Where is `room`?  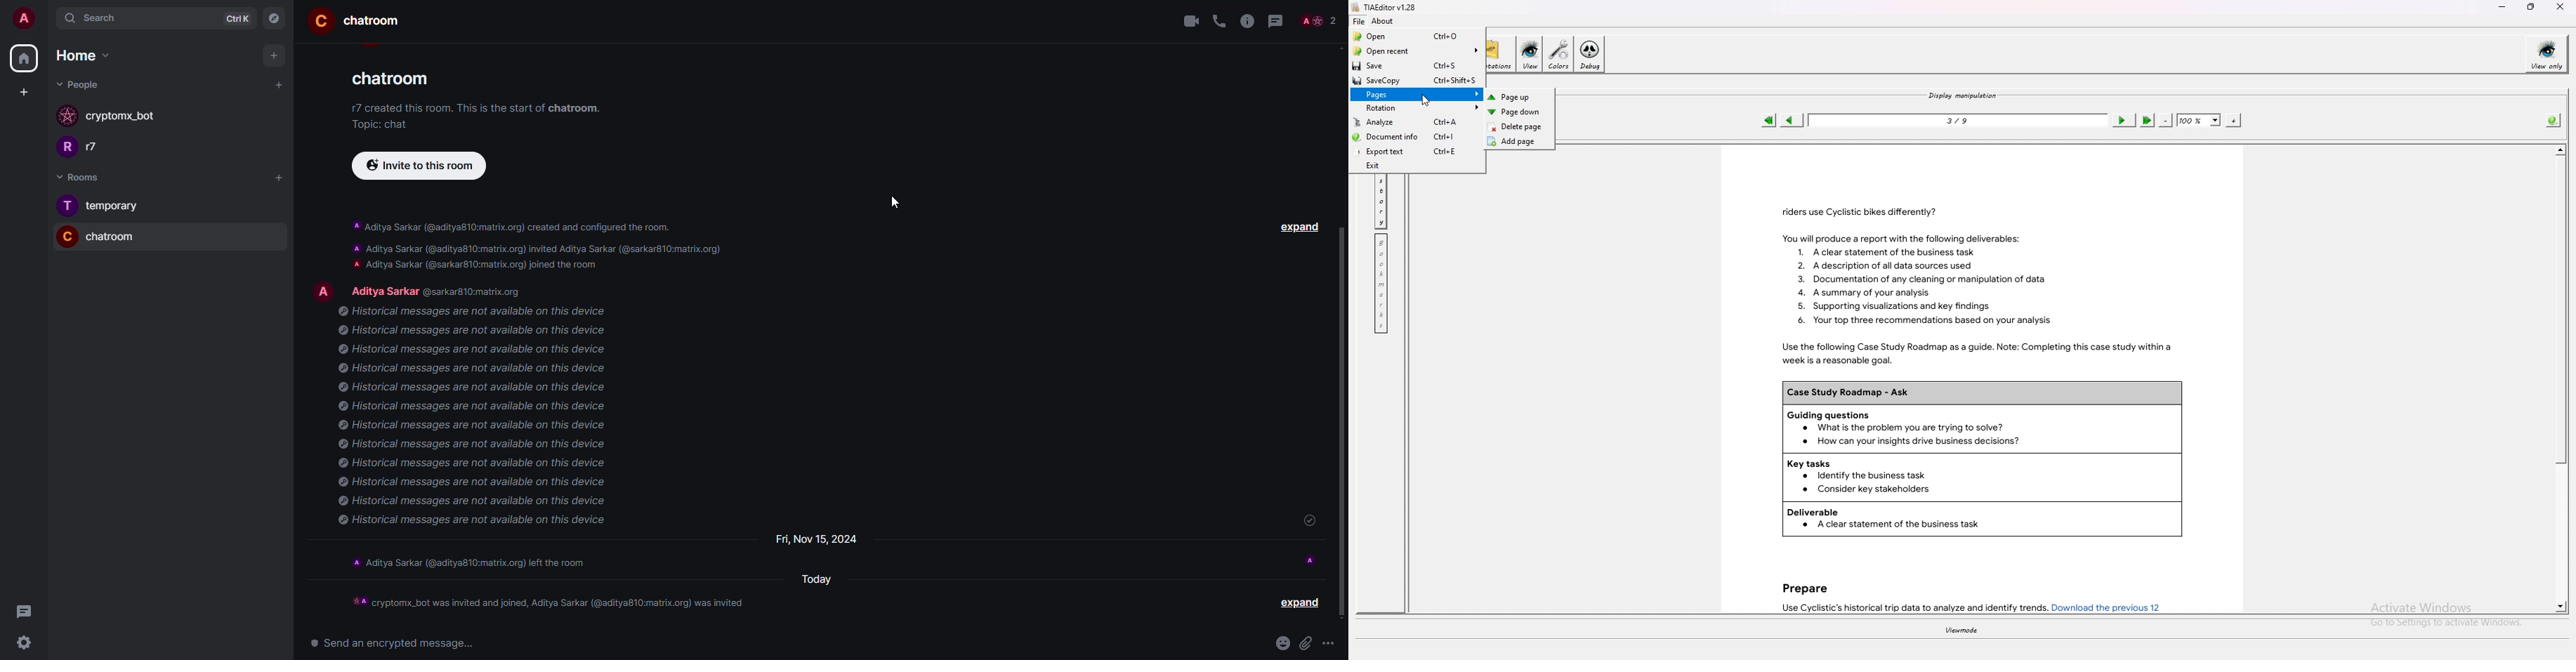
room is located at coordinates (115, 206).